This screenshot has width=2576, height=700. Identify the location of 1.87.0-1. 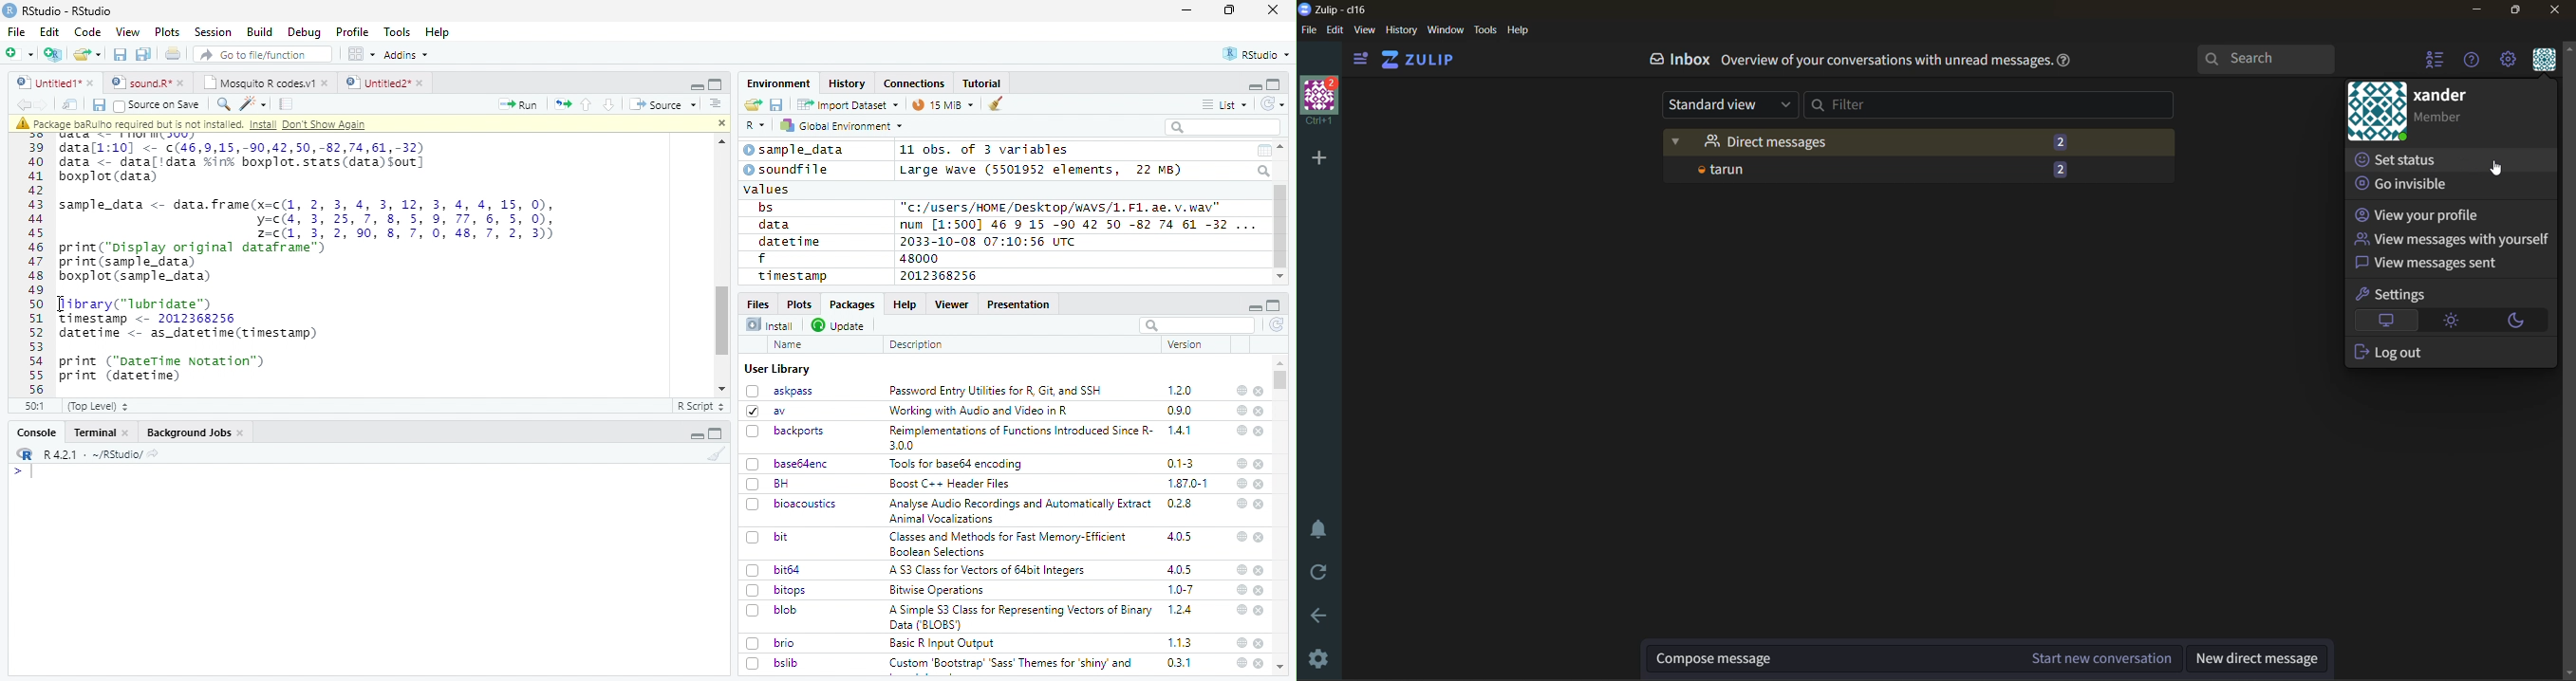
(1187, 484).